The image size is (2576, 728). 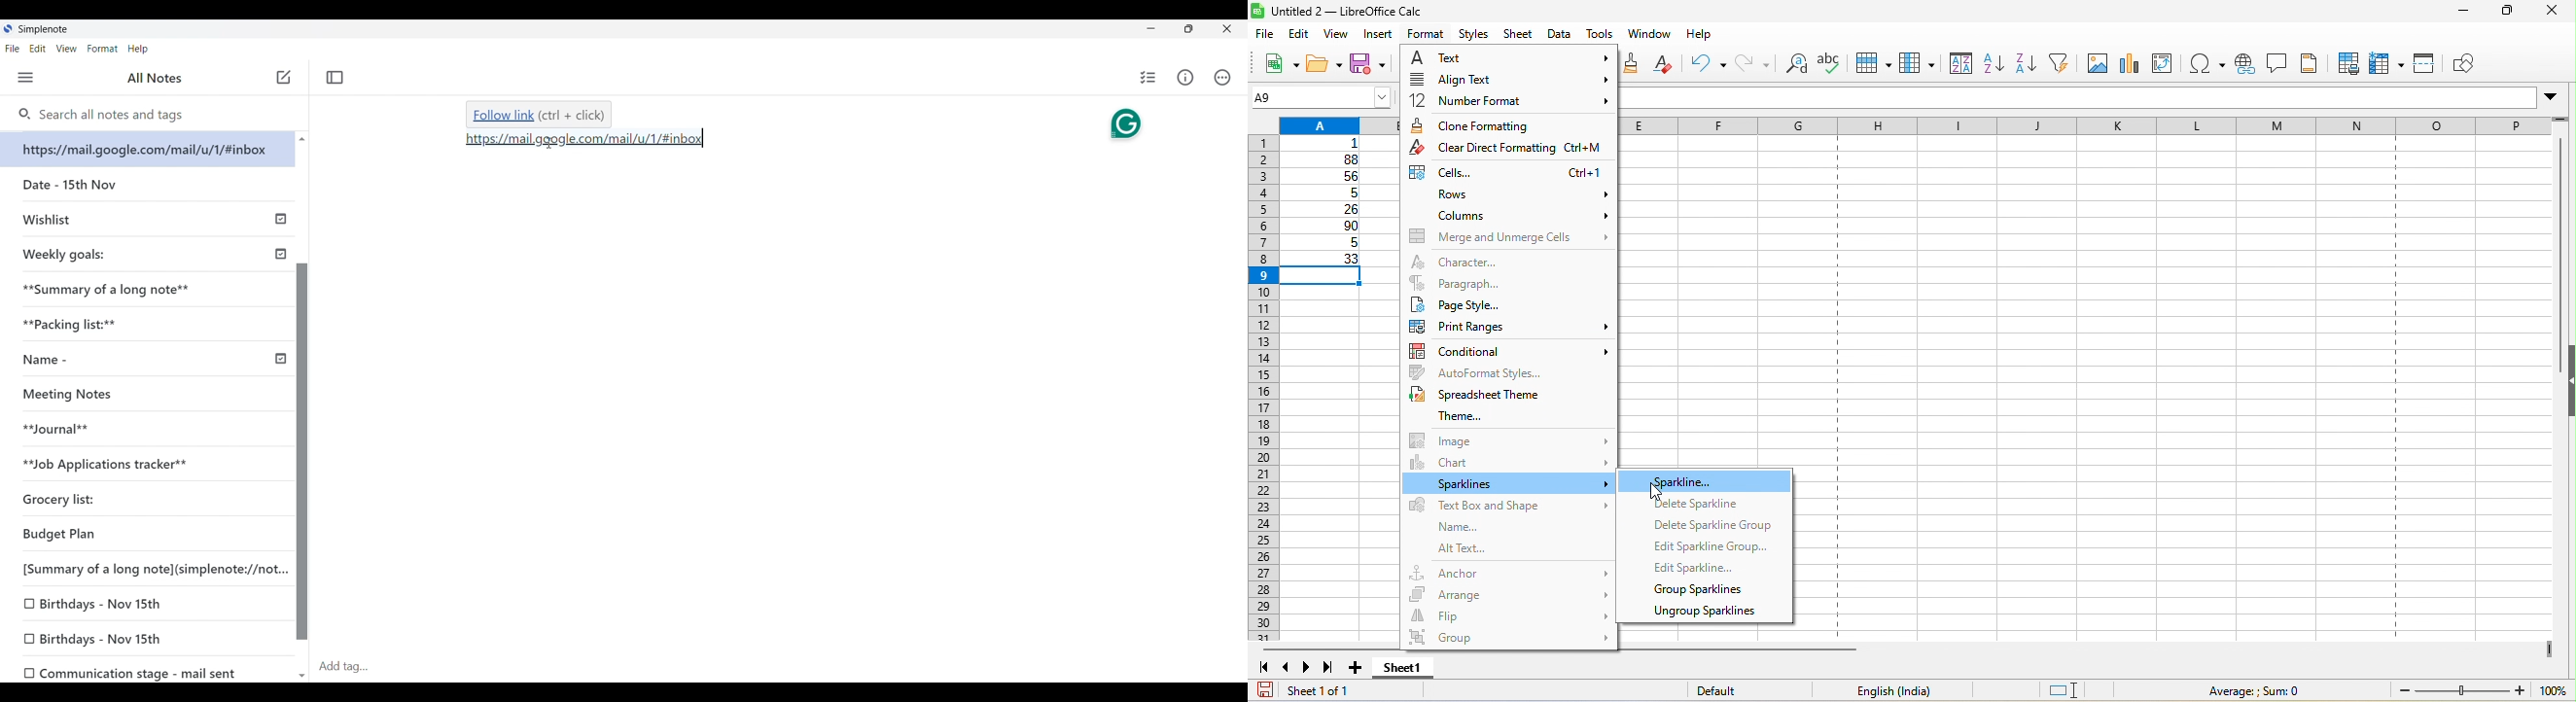 What do you see at coordinates (2168, 63) in the screenshot?
I see `edit pivot table` at bounding box center [2168, 63].